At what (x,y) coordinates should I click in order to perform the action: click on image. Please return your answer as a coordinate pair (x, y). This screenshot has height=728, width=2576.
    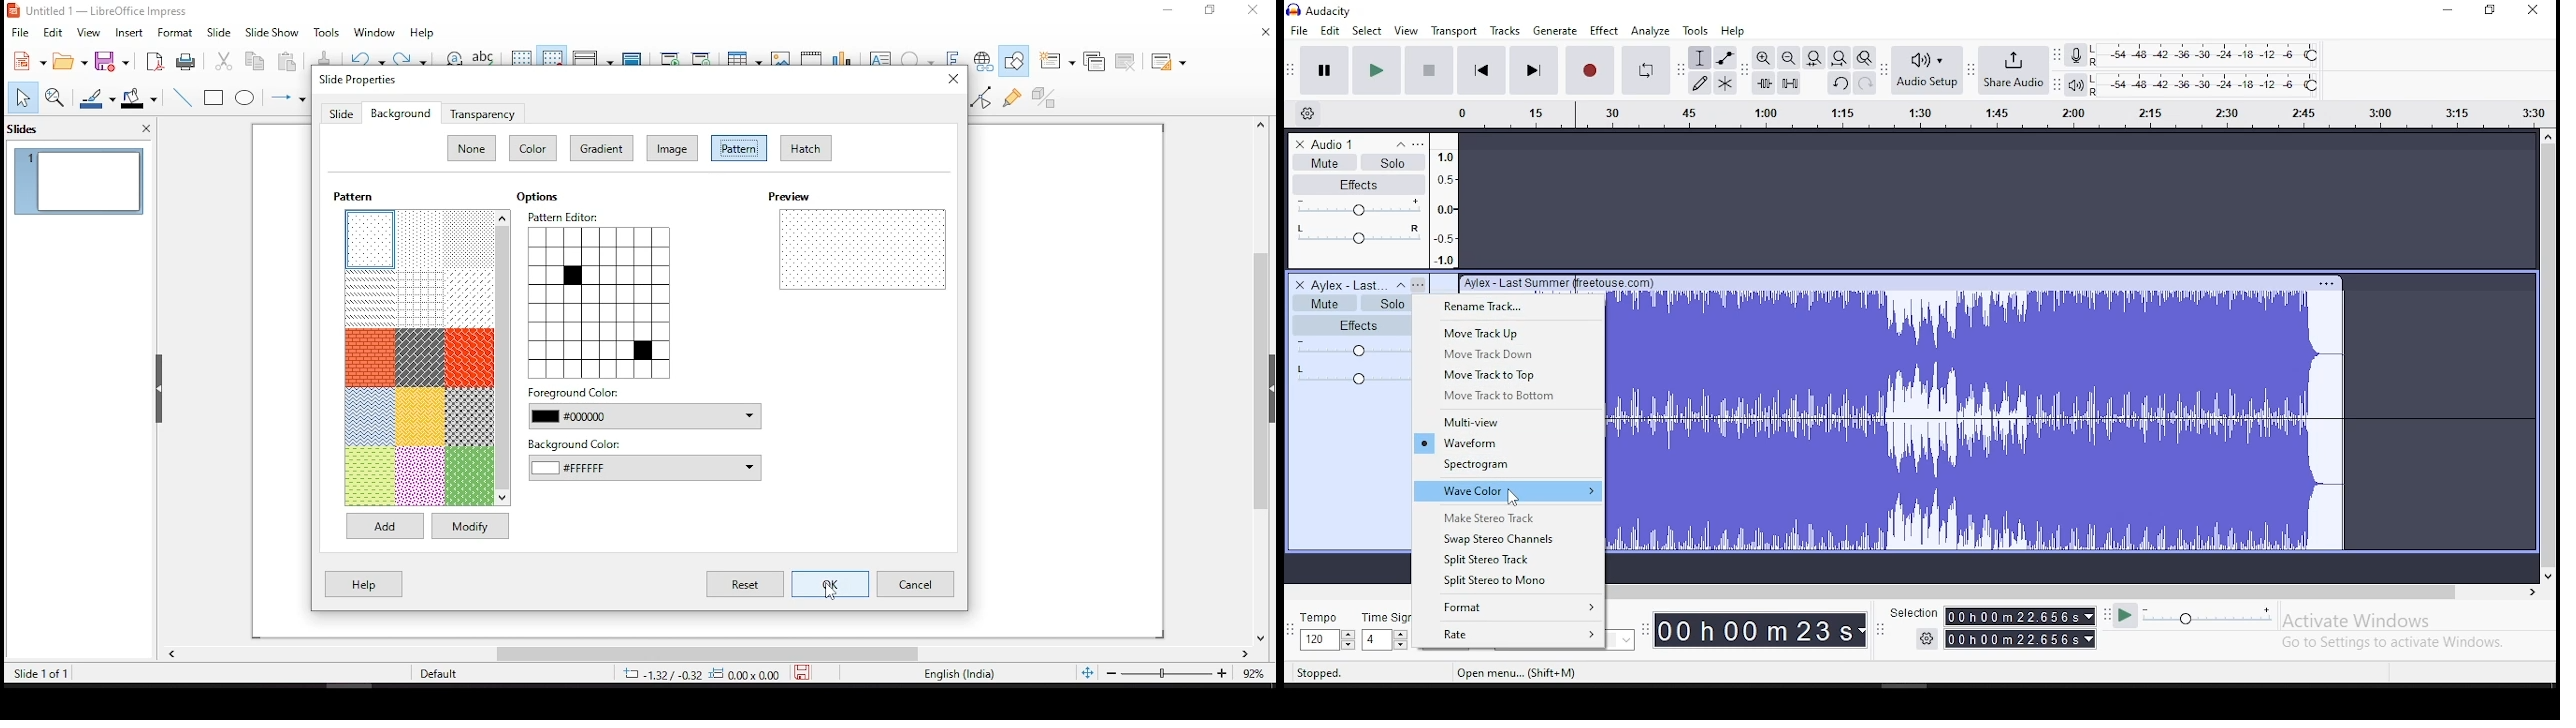
    Looking at the image, I should click on (672, 147).